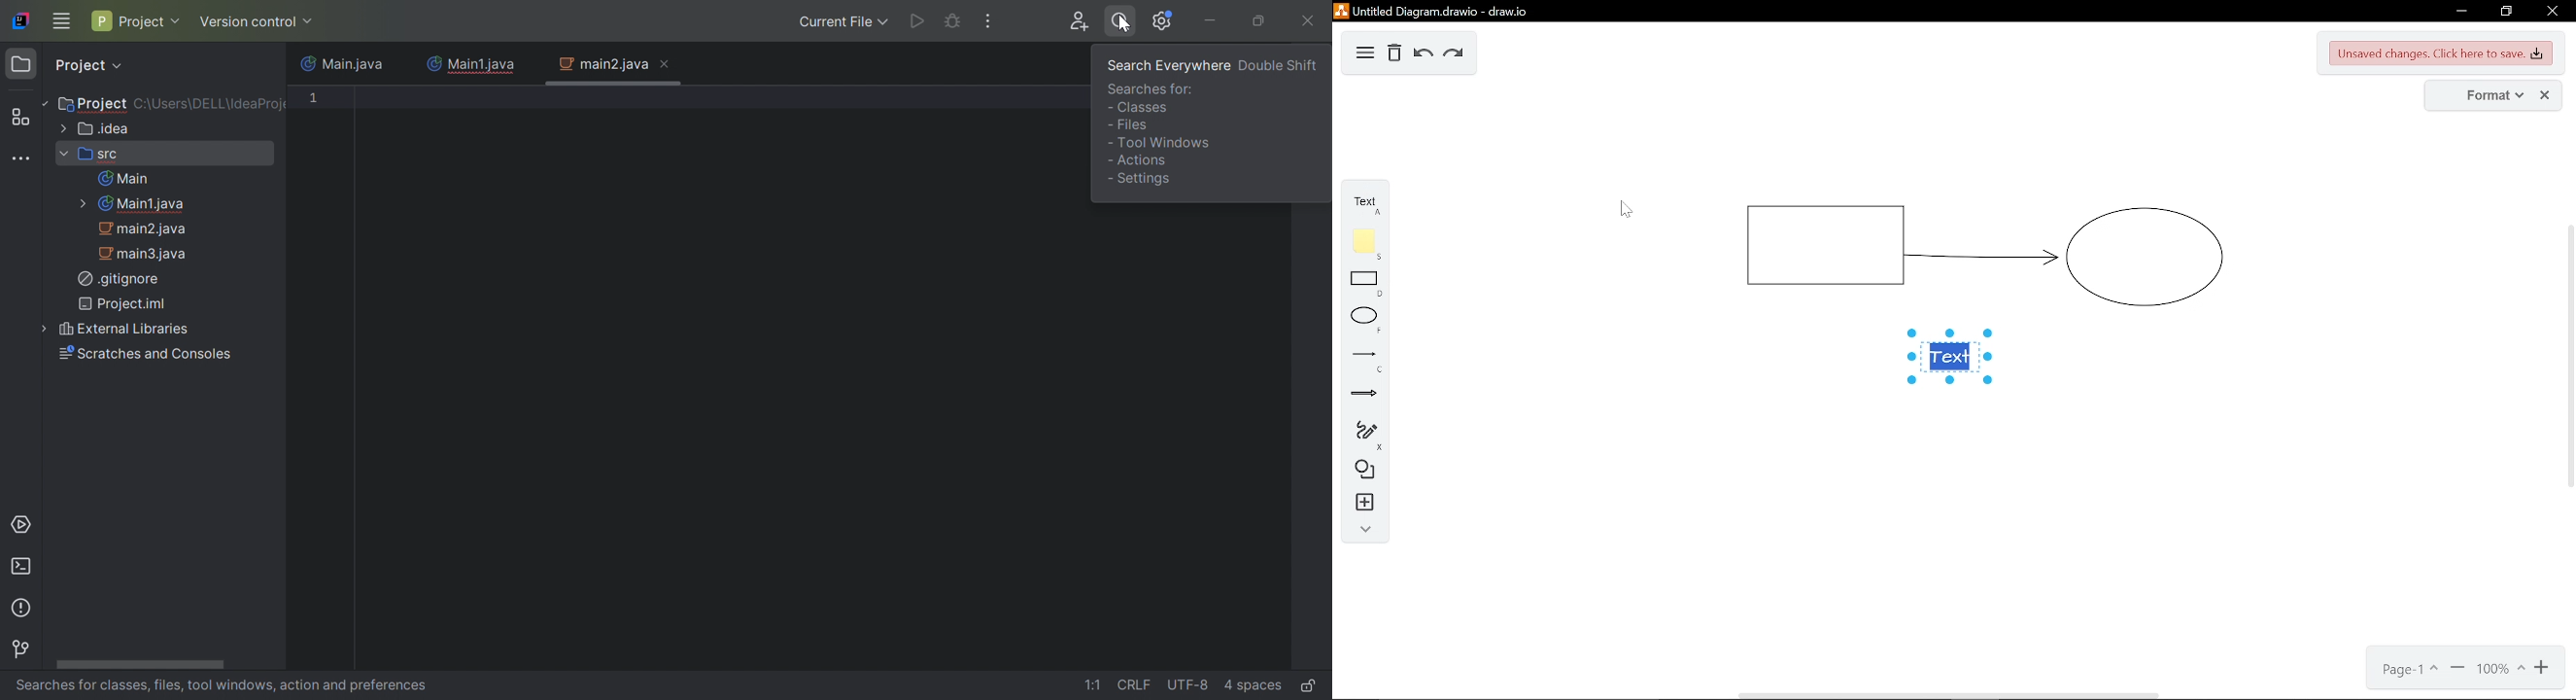 The image size is (2576, 700). What do you see at coordinates (1365, 207) in the screenshot?
I see `text` at bounding box center [1365, 207].